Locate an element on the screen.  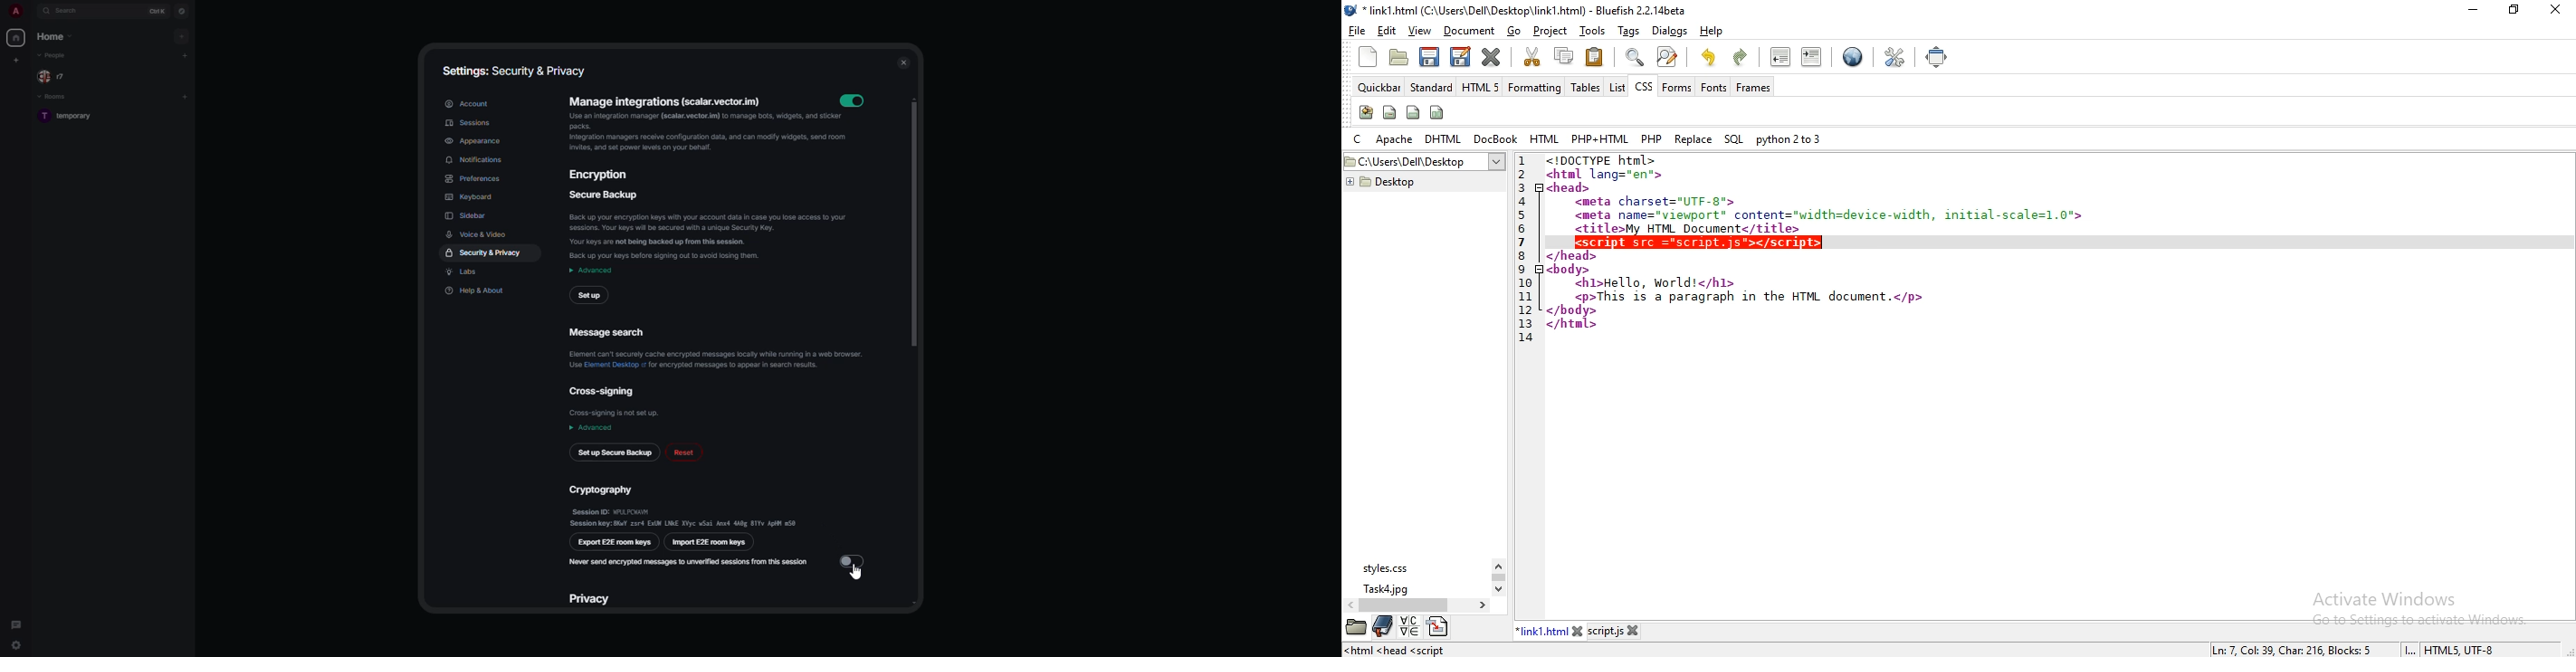
notifications is located at coordinates (479, 160).